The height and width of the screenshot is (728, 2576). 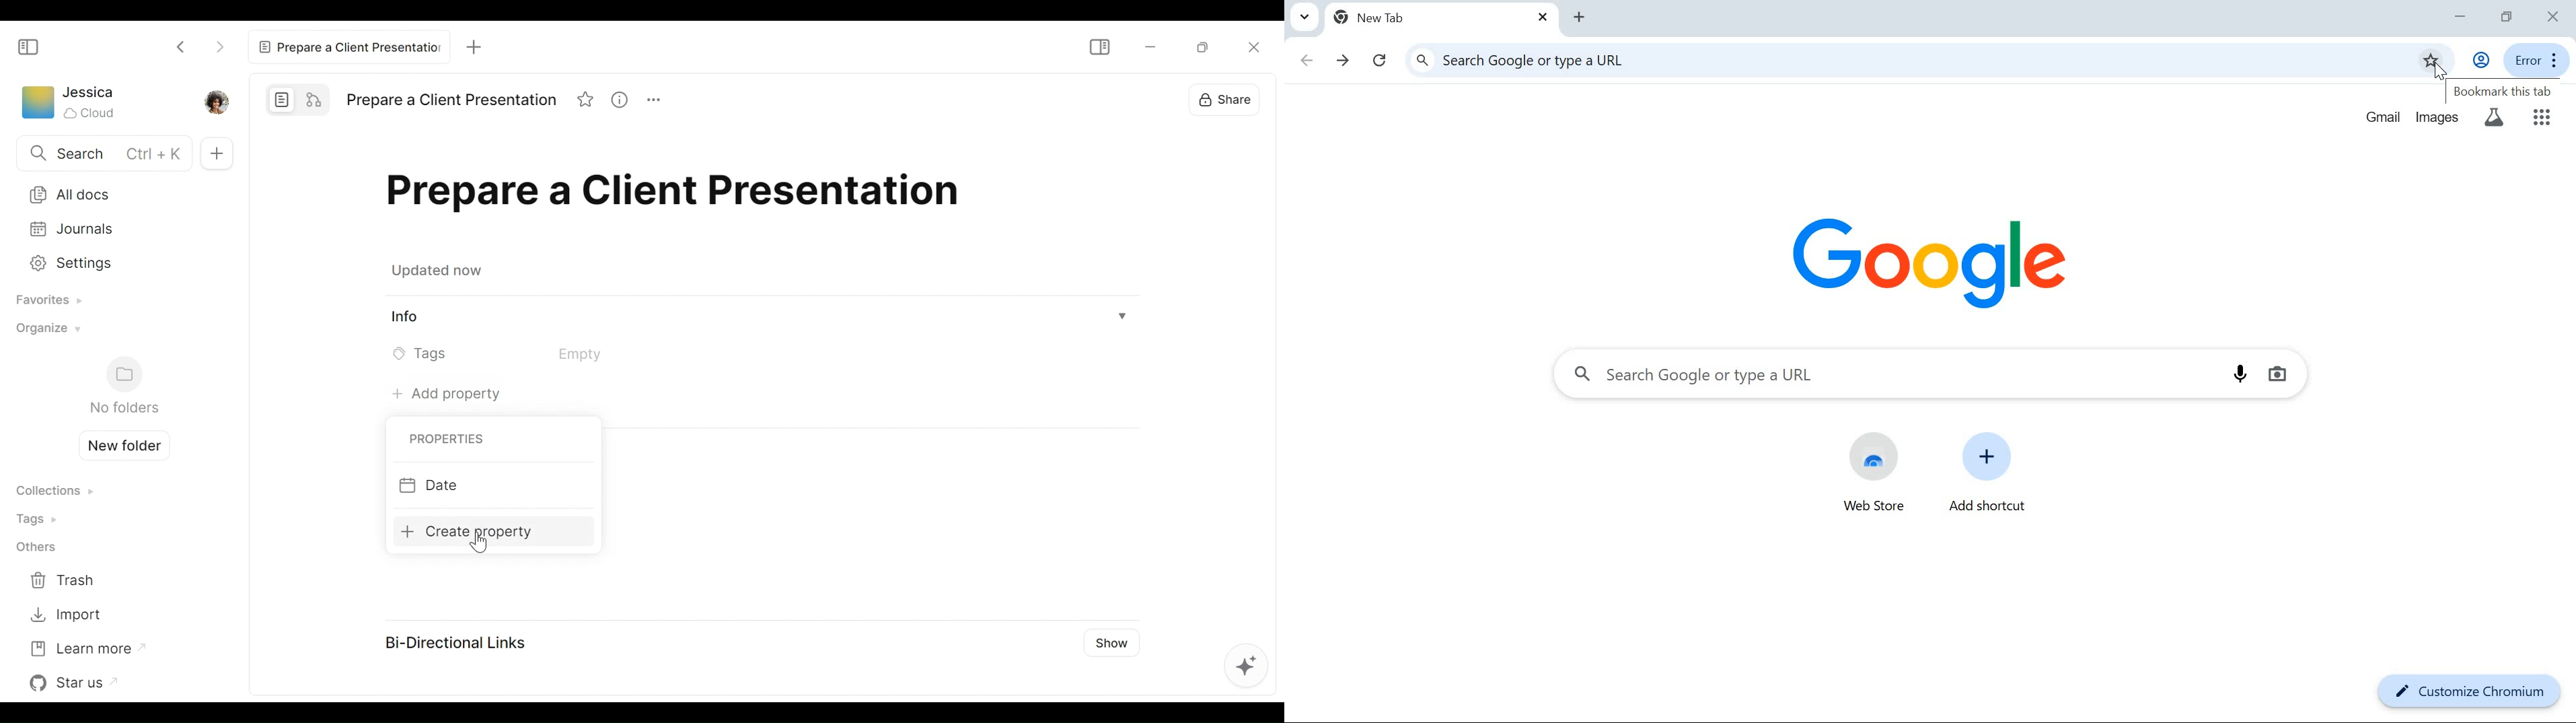 I want to click on minimize, so click(x=1149, y=48).